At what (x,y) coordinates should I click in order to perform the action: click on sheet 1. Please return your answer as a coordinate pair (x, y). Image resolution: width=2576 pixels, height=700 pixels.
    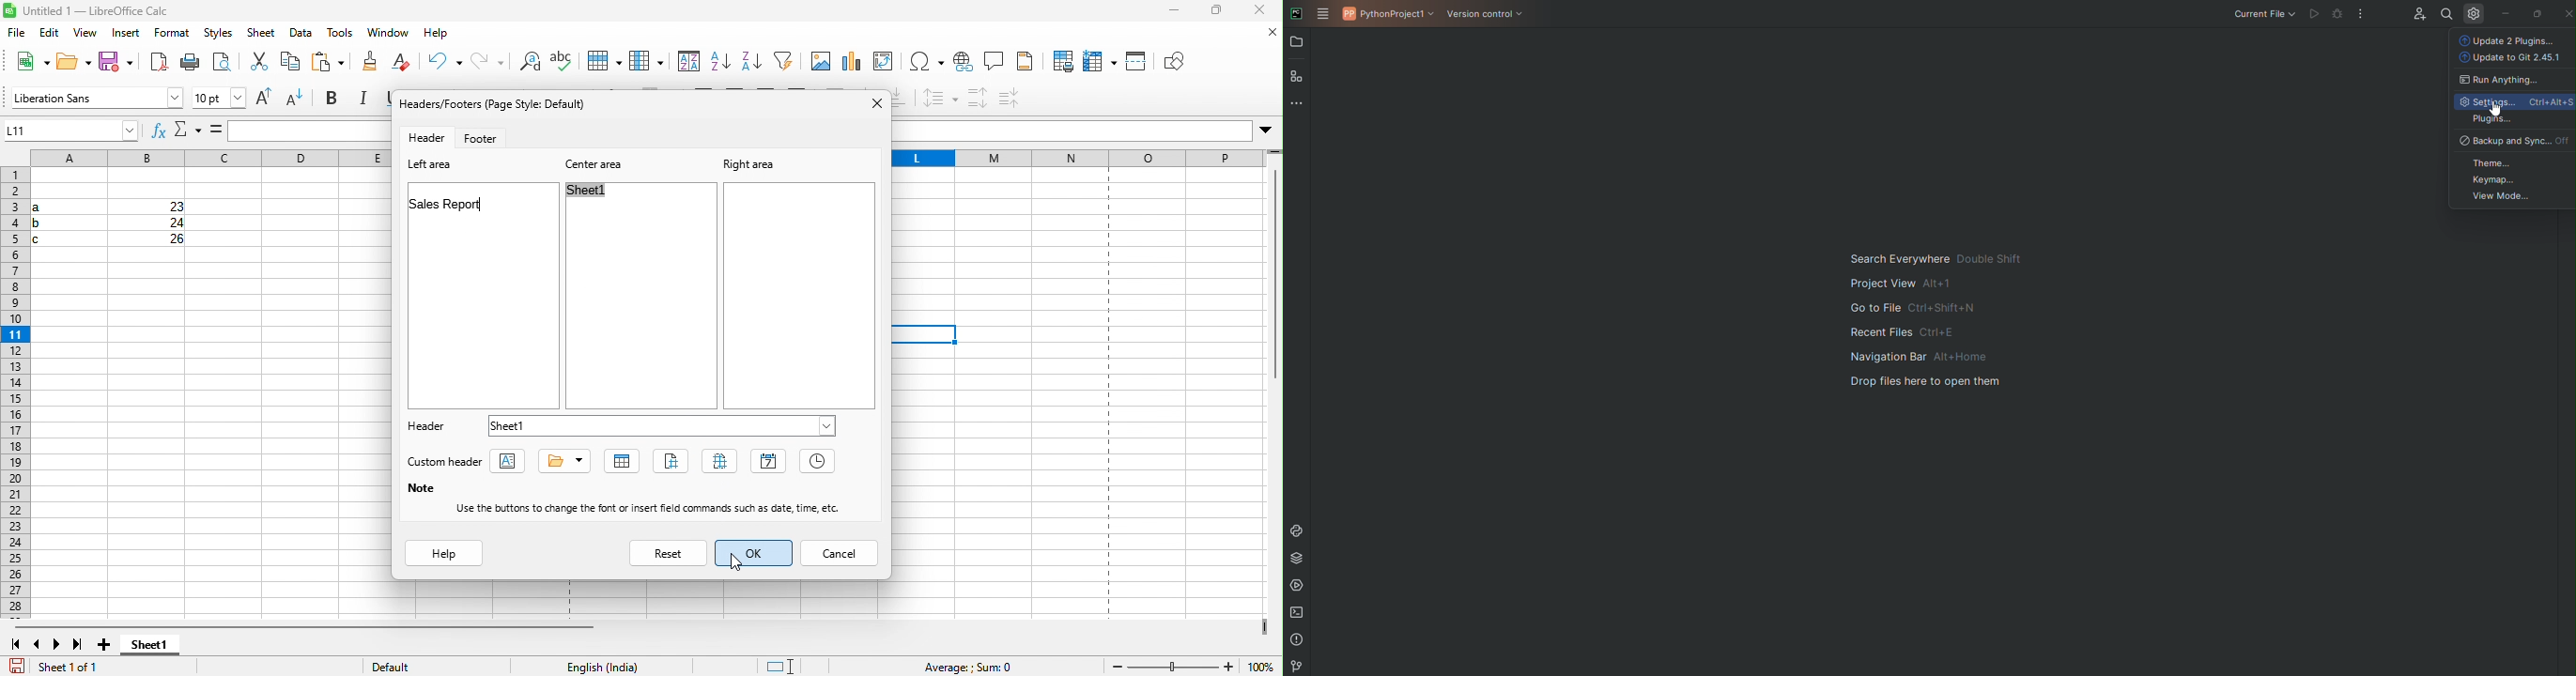
    Looking at the image, I should click on (157, 648).